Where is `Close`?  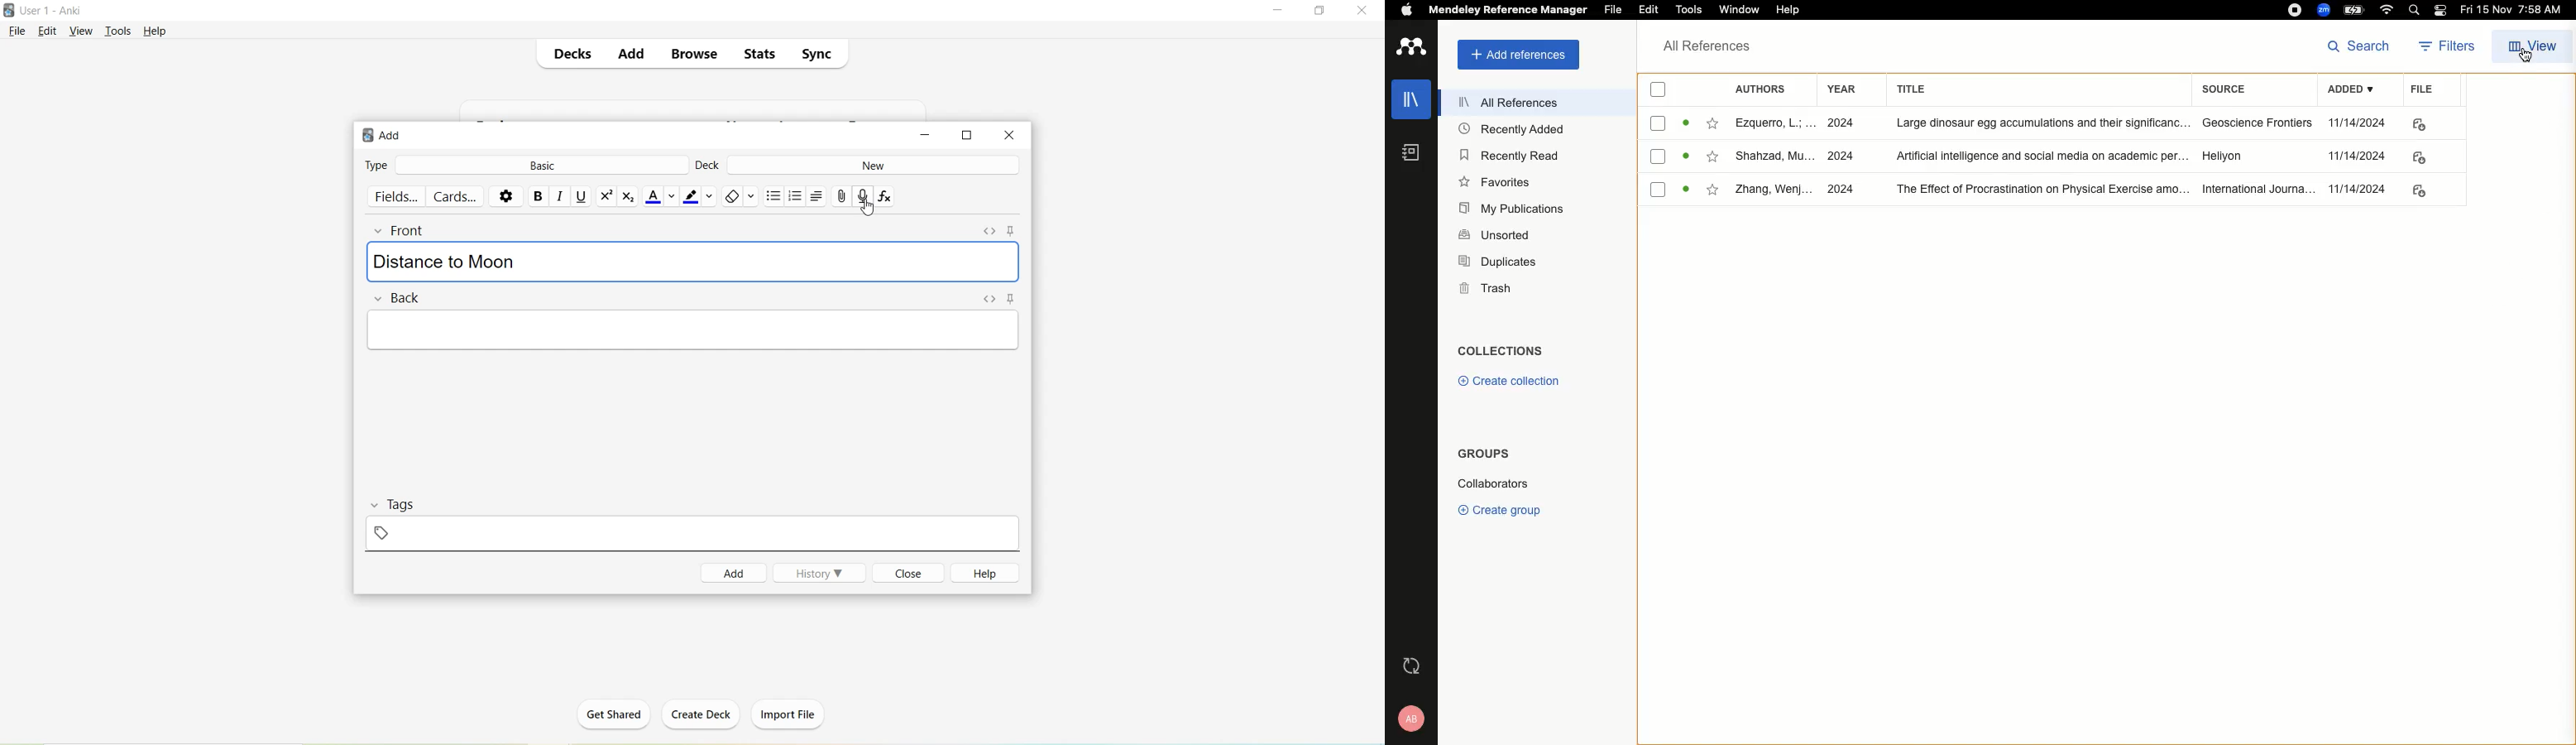 Close is located at coordinates (1009, 136).